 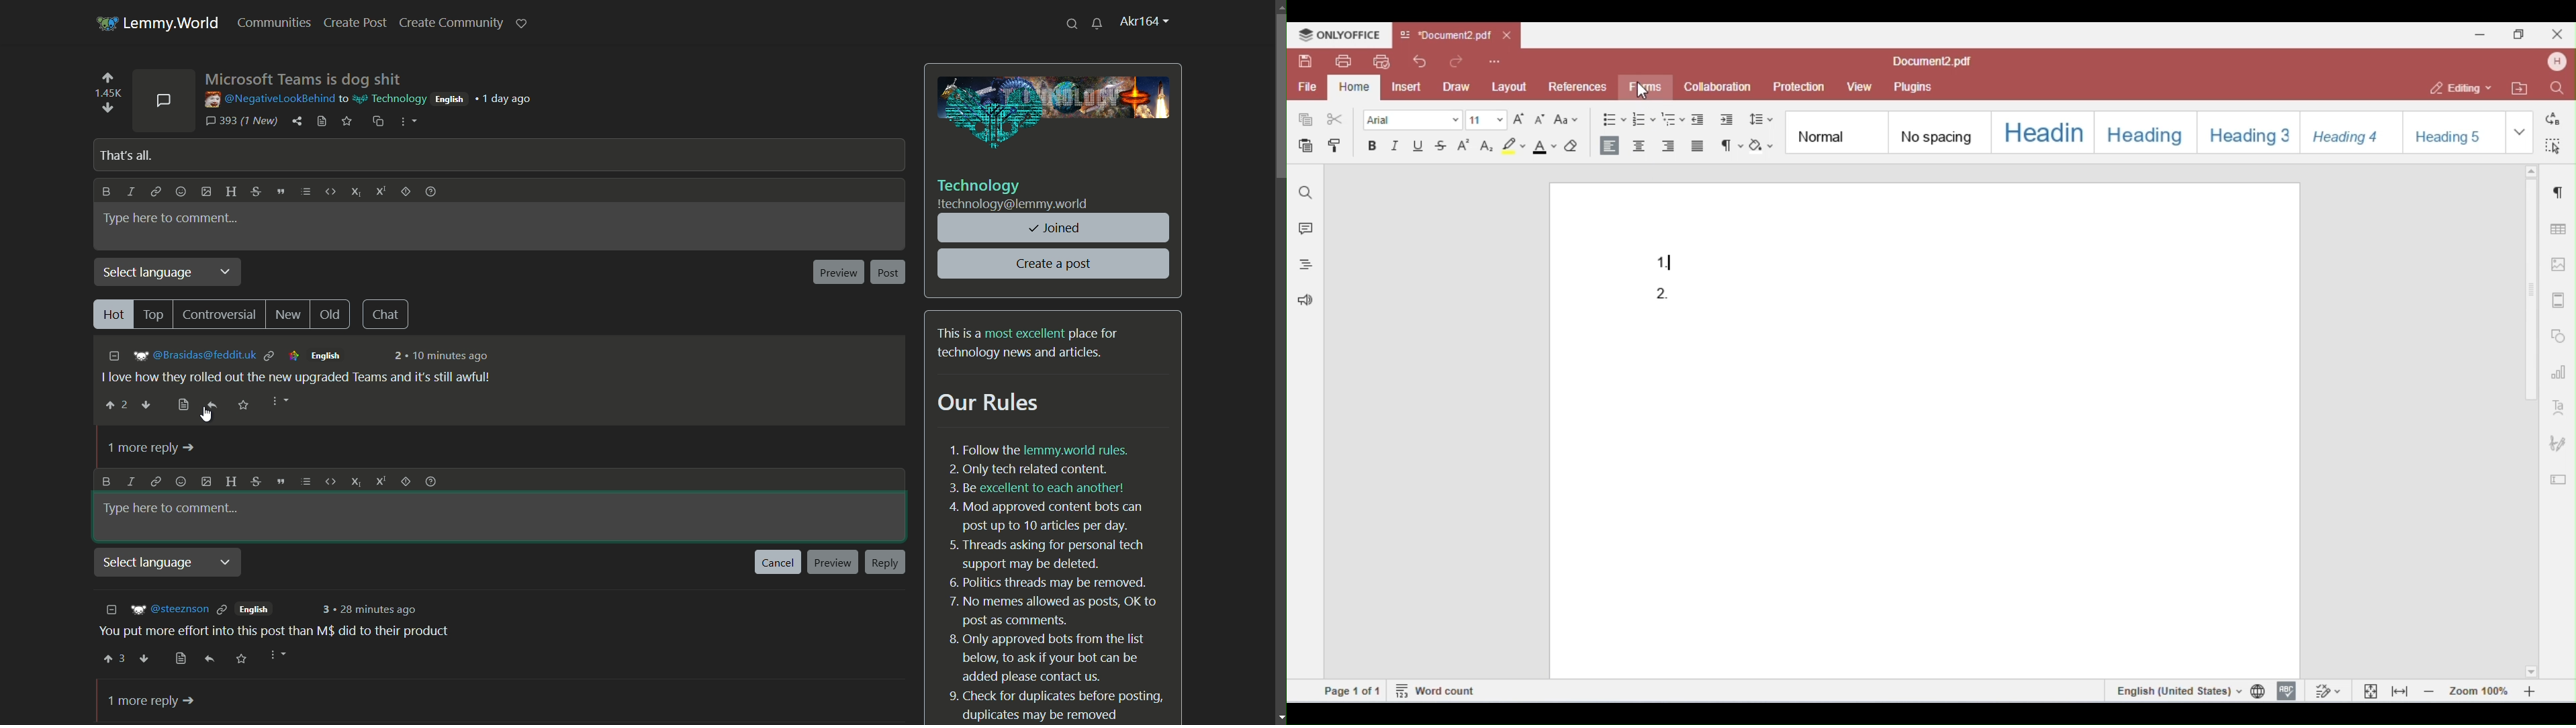 I want to click on code, so click(x=329, y=193).